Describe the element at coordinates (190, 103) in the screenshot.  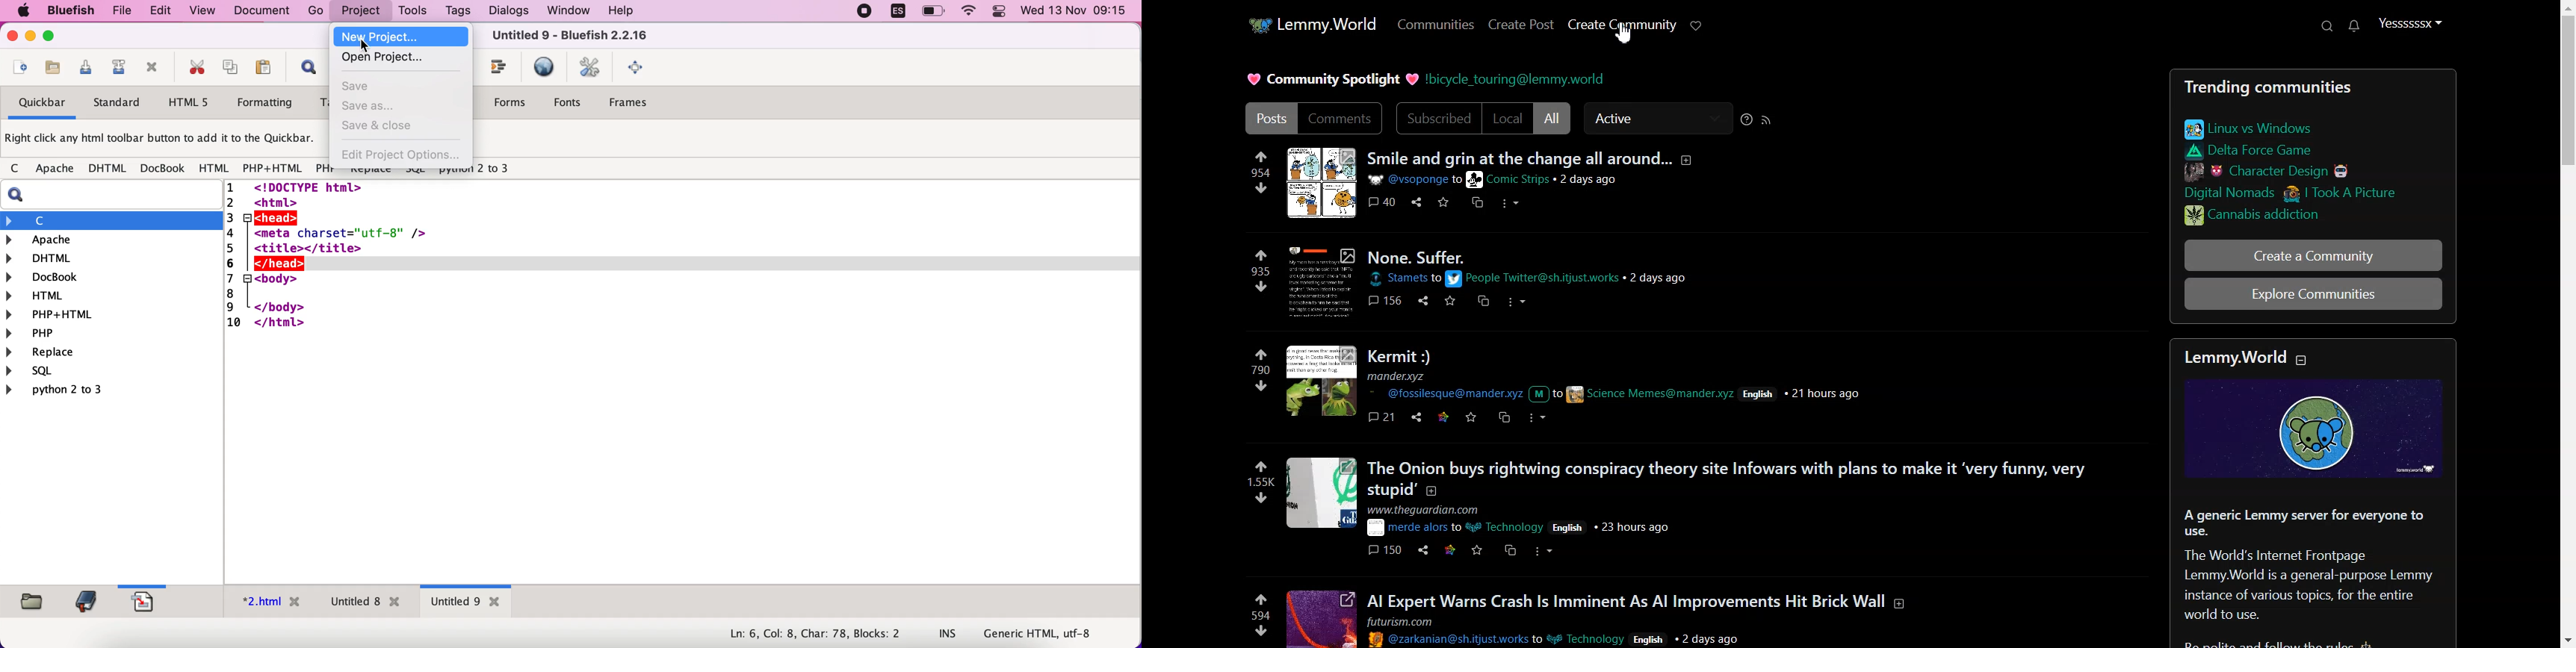
I see `html5` at that location.